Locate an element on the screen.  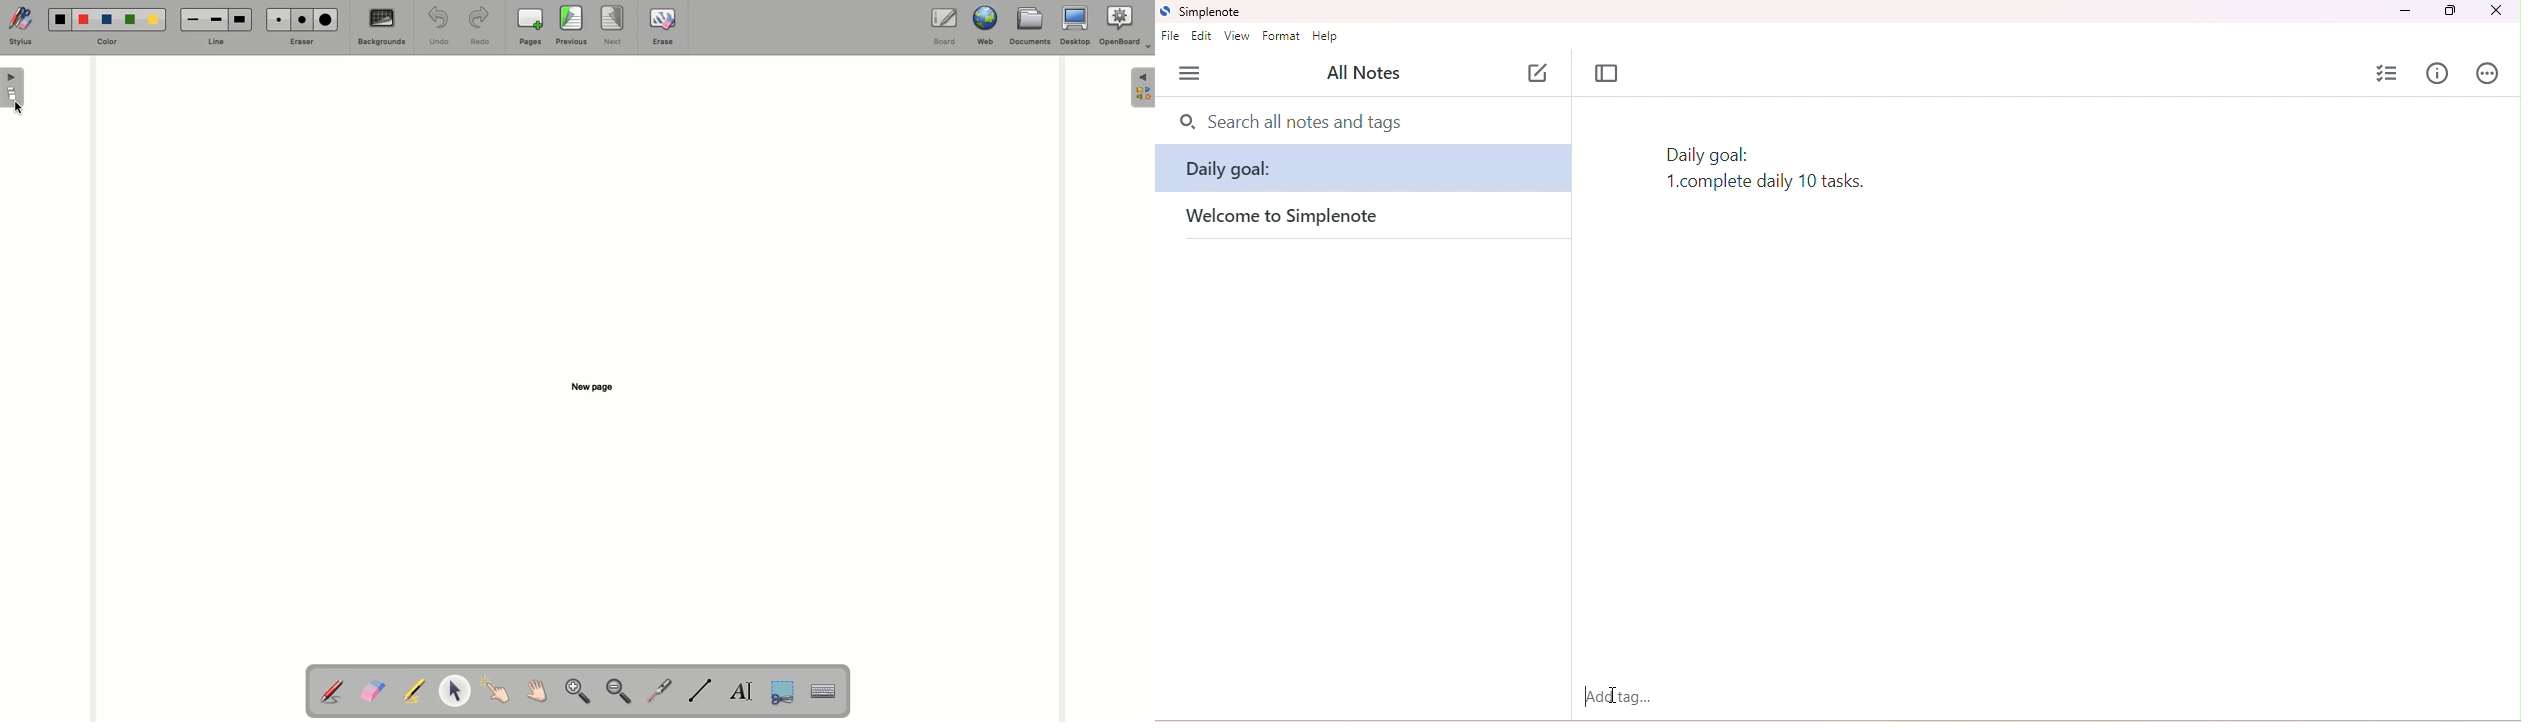
Undo is located at coordinates (440, 26).